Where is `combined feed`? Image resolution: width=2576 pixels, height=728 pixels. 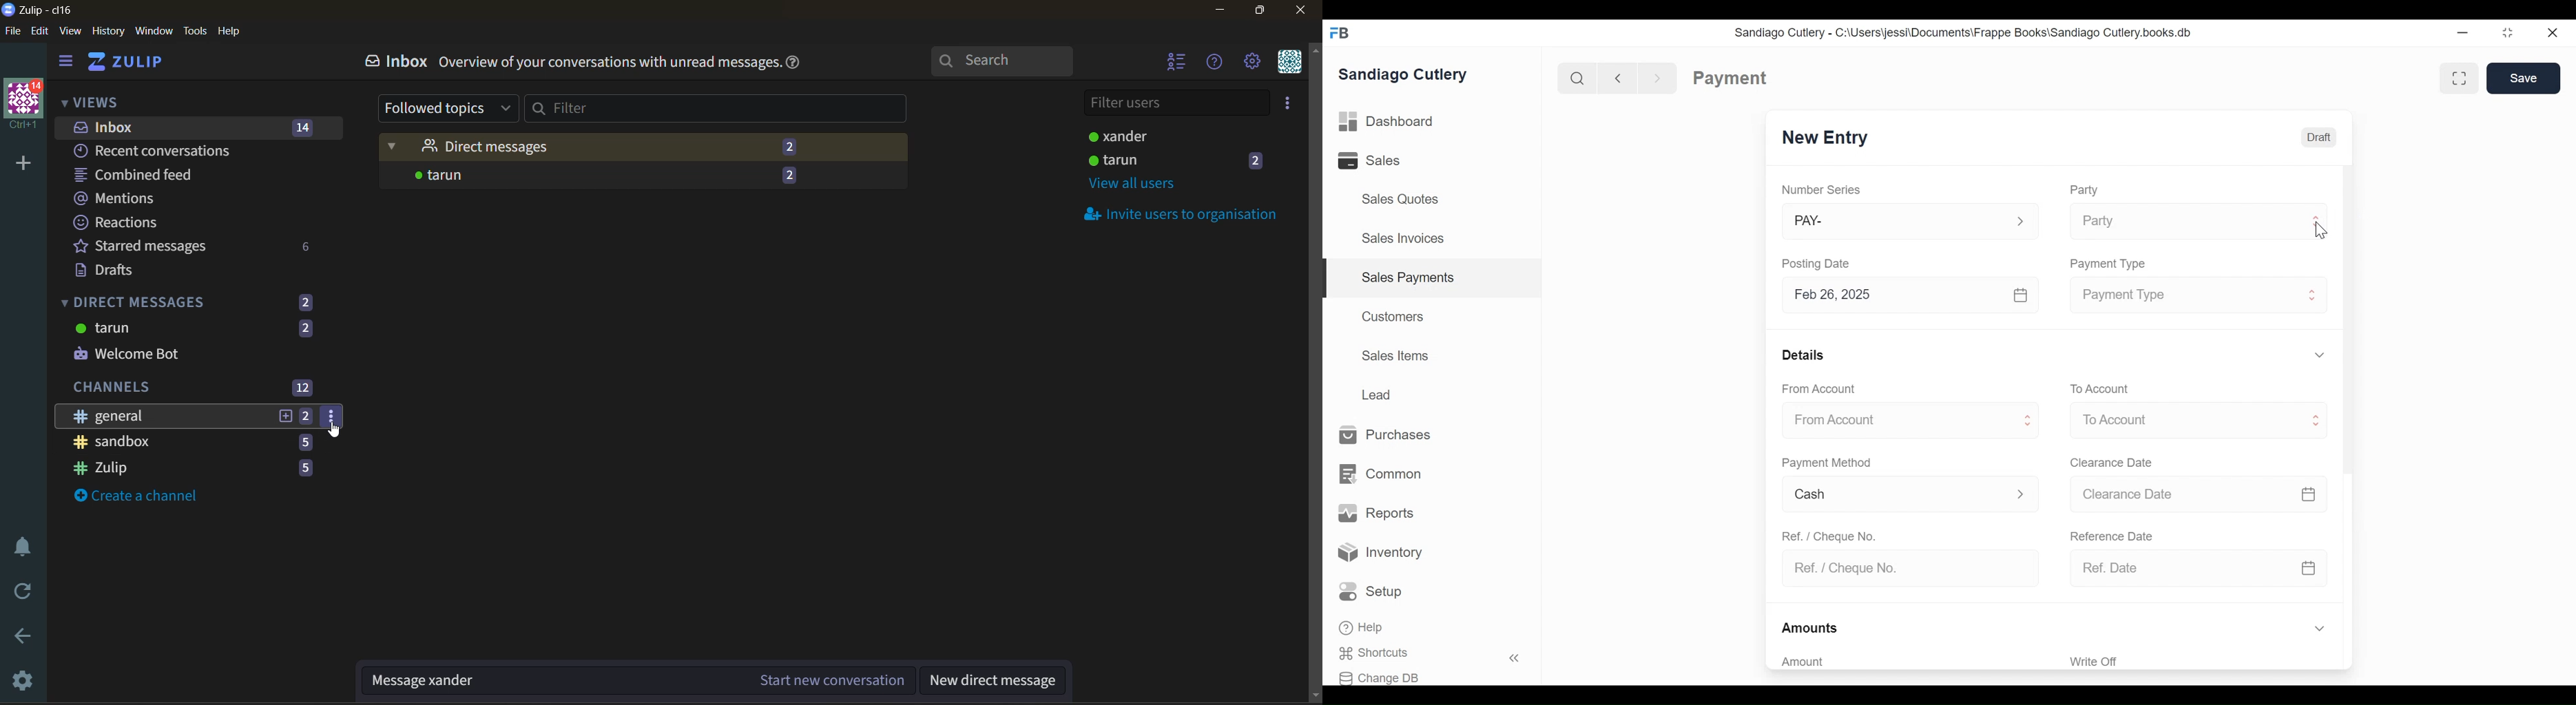
combined feed is located at coordinates (145, 175).